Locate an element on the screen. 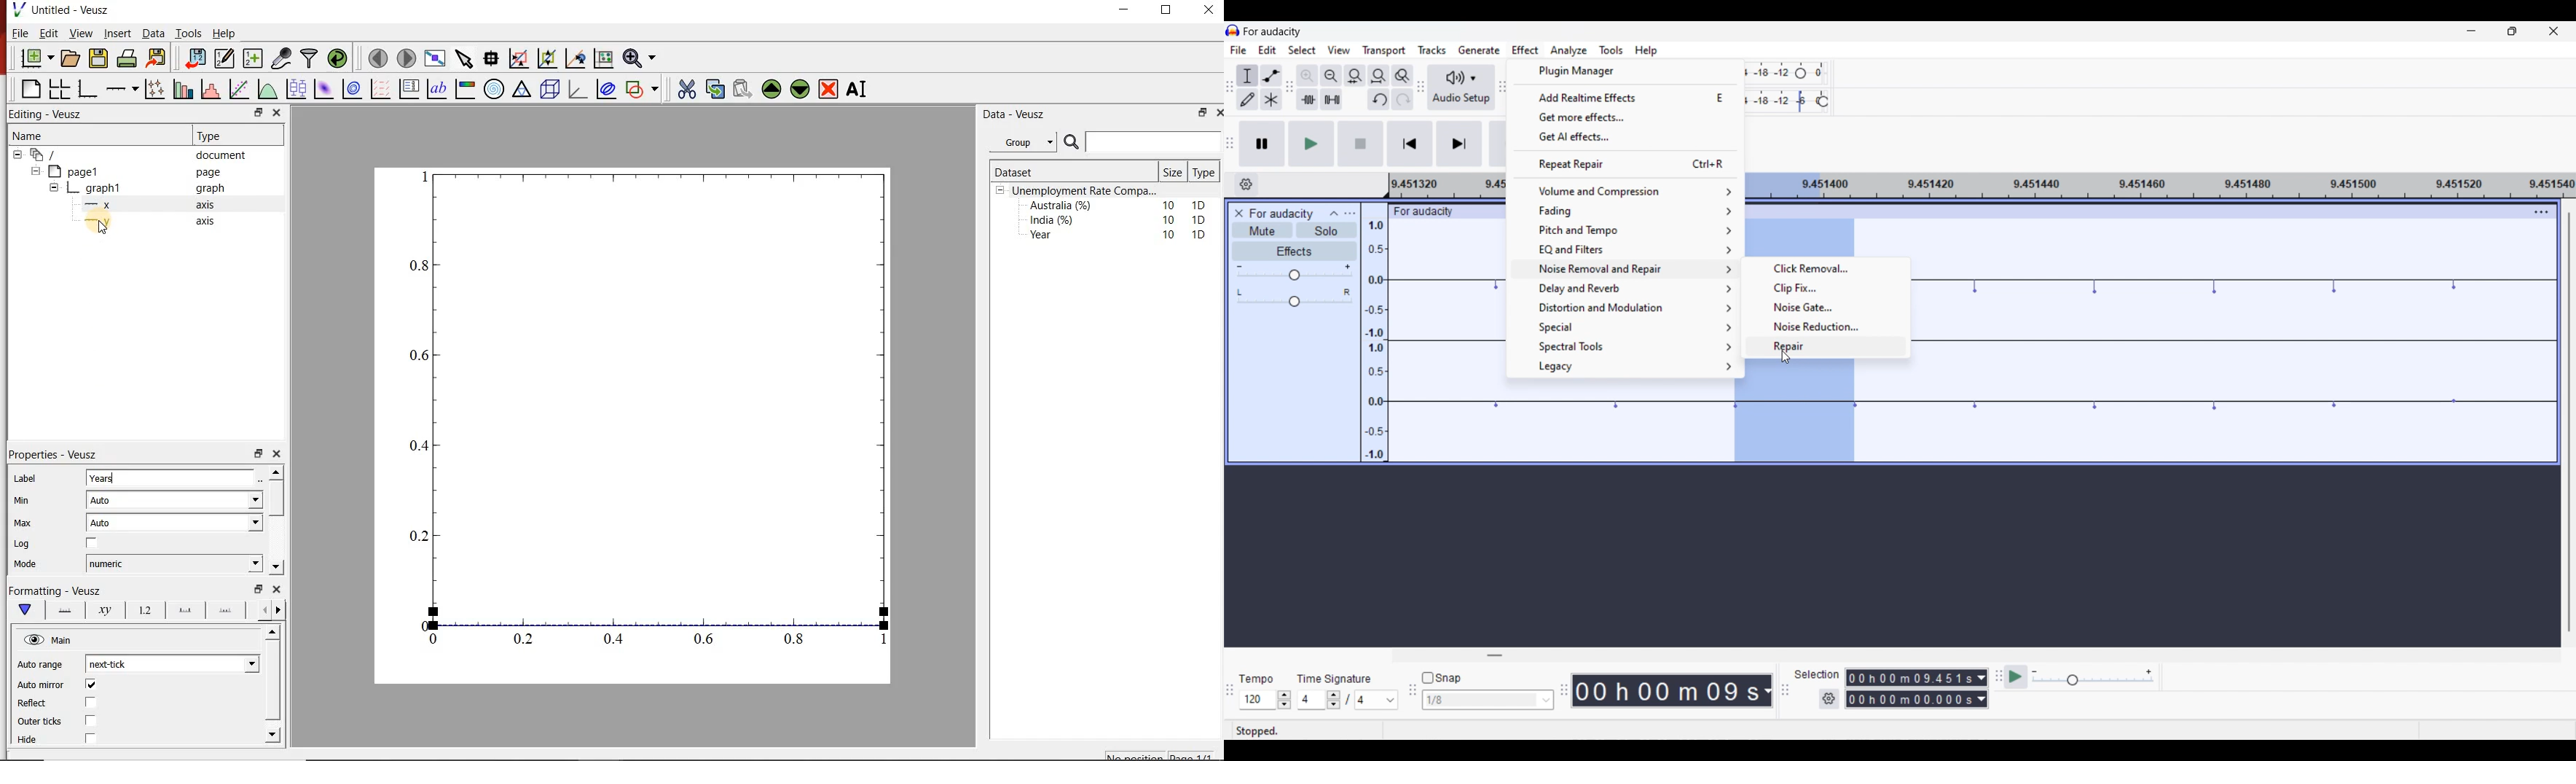 This screenshot has width=2576, height=784. tick labels is located at coordinates (146, 611).